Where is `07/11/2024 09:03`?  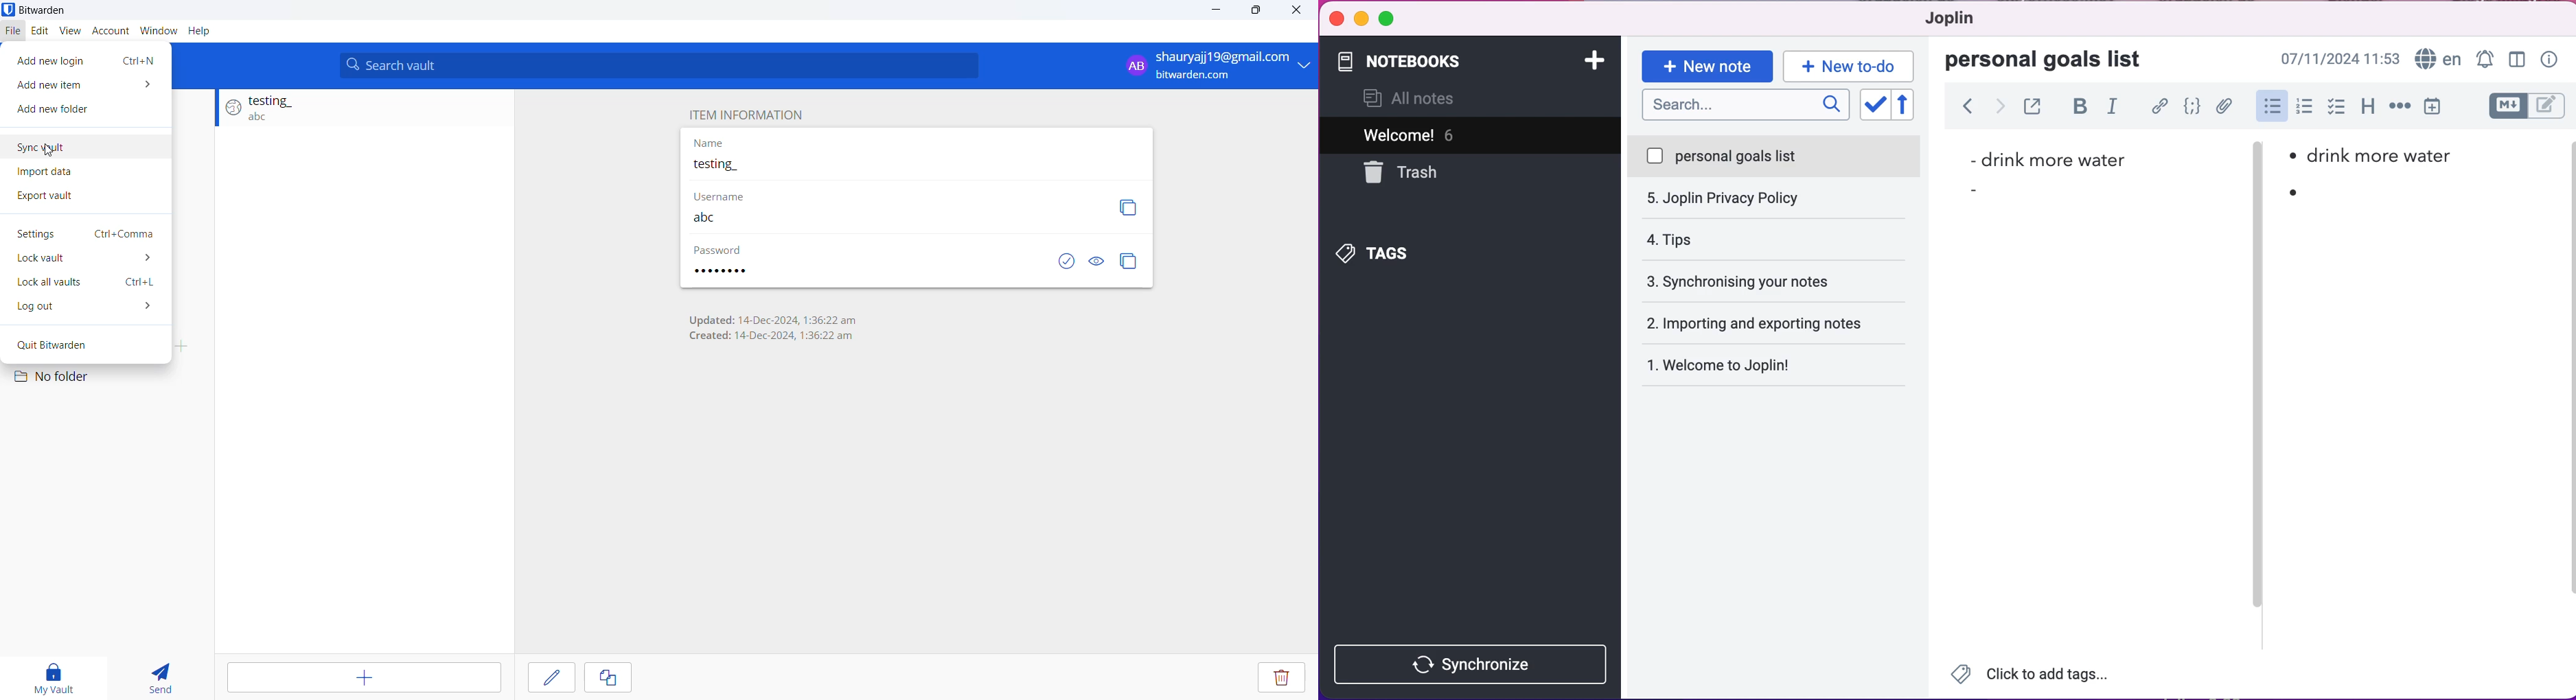
07/11/2024 09:03 is located at coordinates (2339, 57).